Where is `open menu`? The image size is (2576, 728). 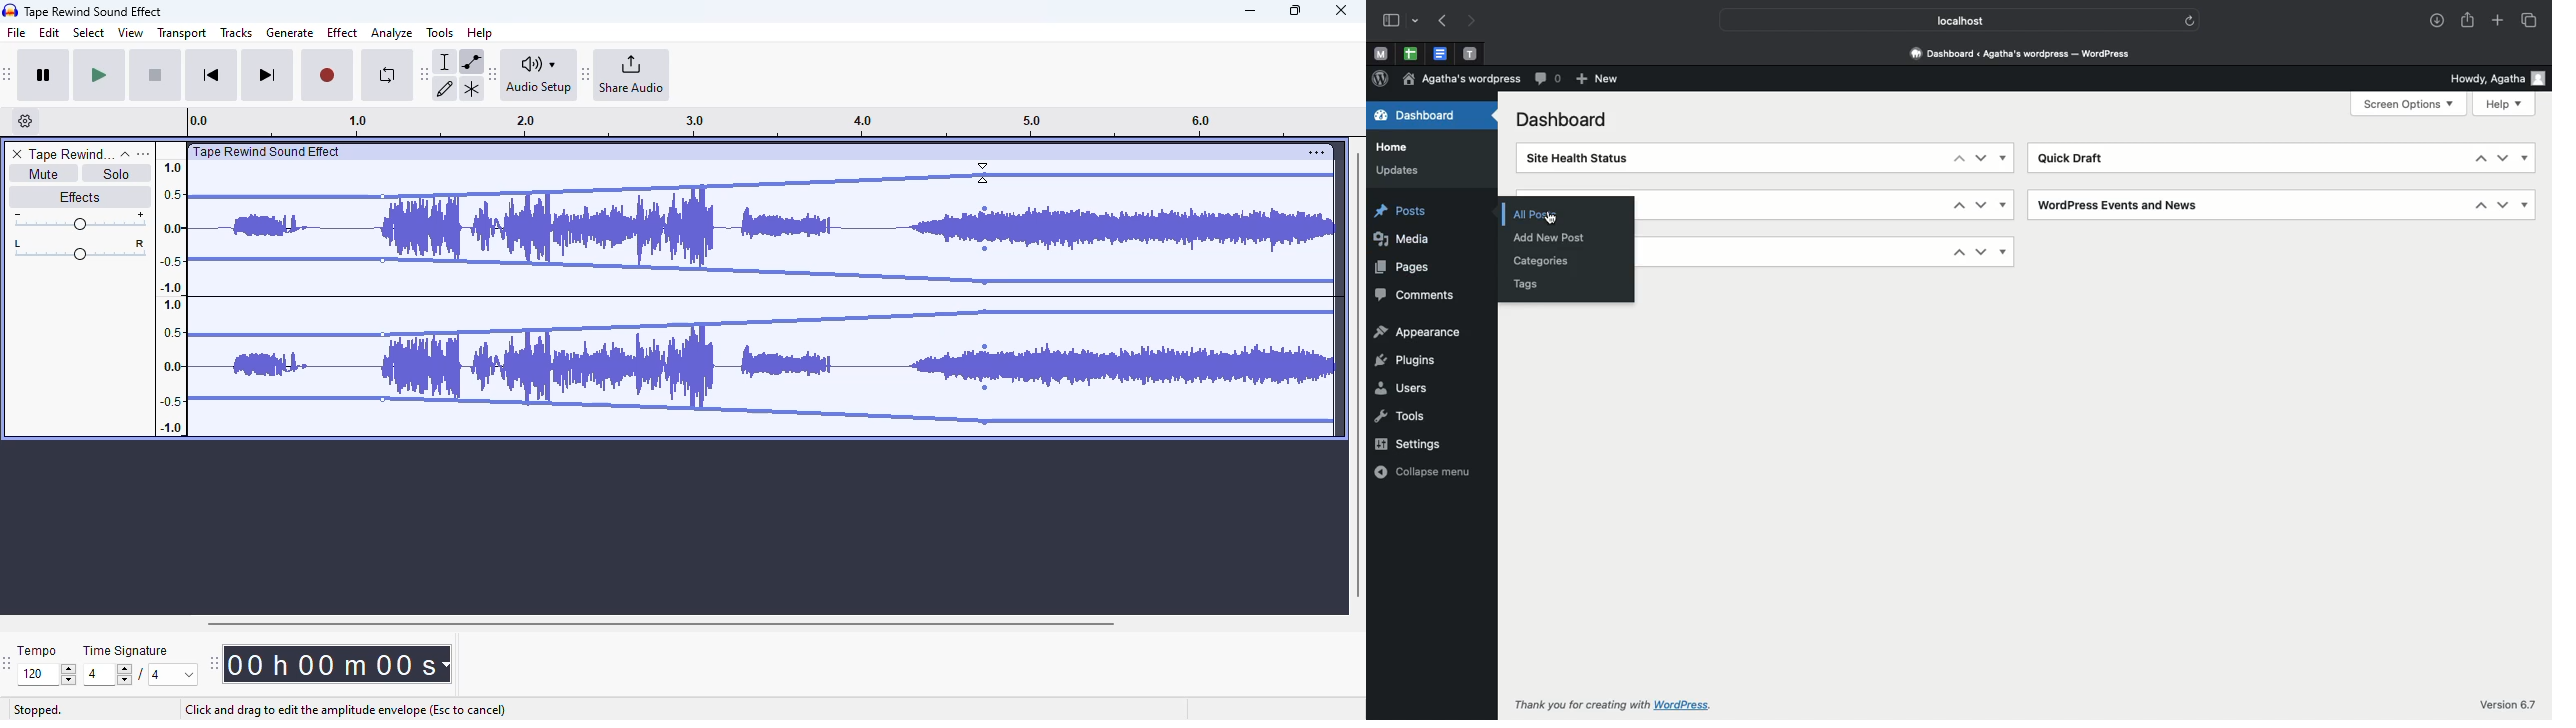
open menu is located at coordinates (143, 153).